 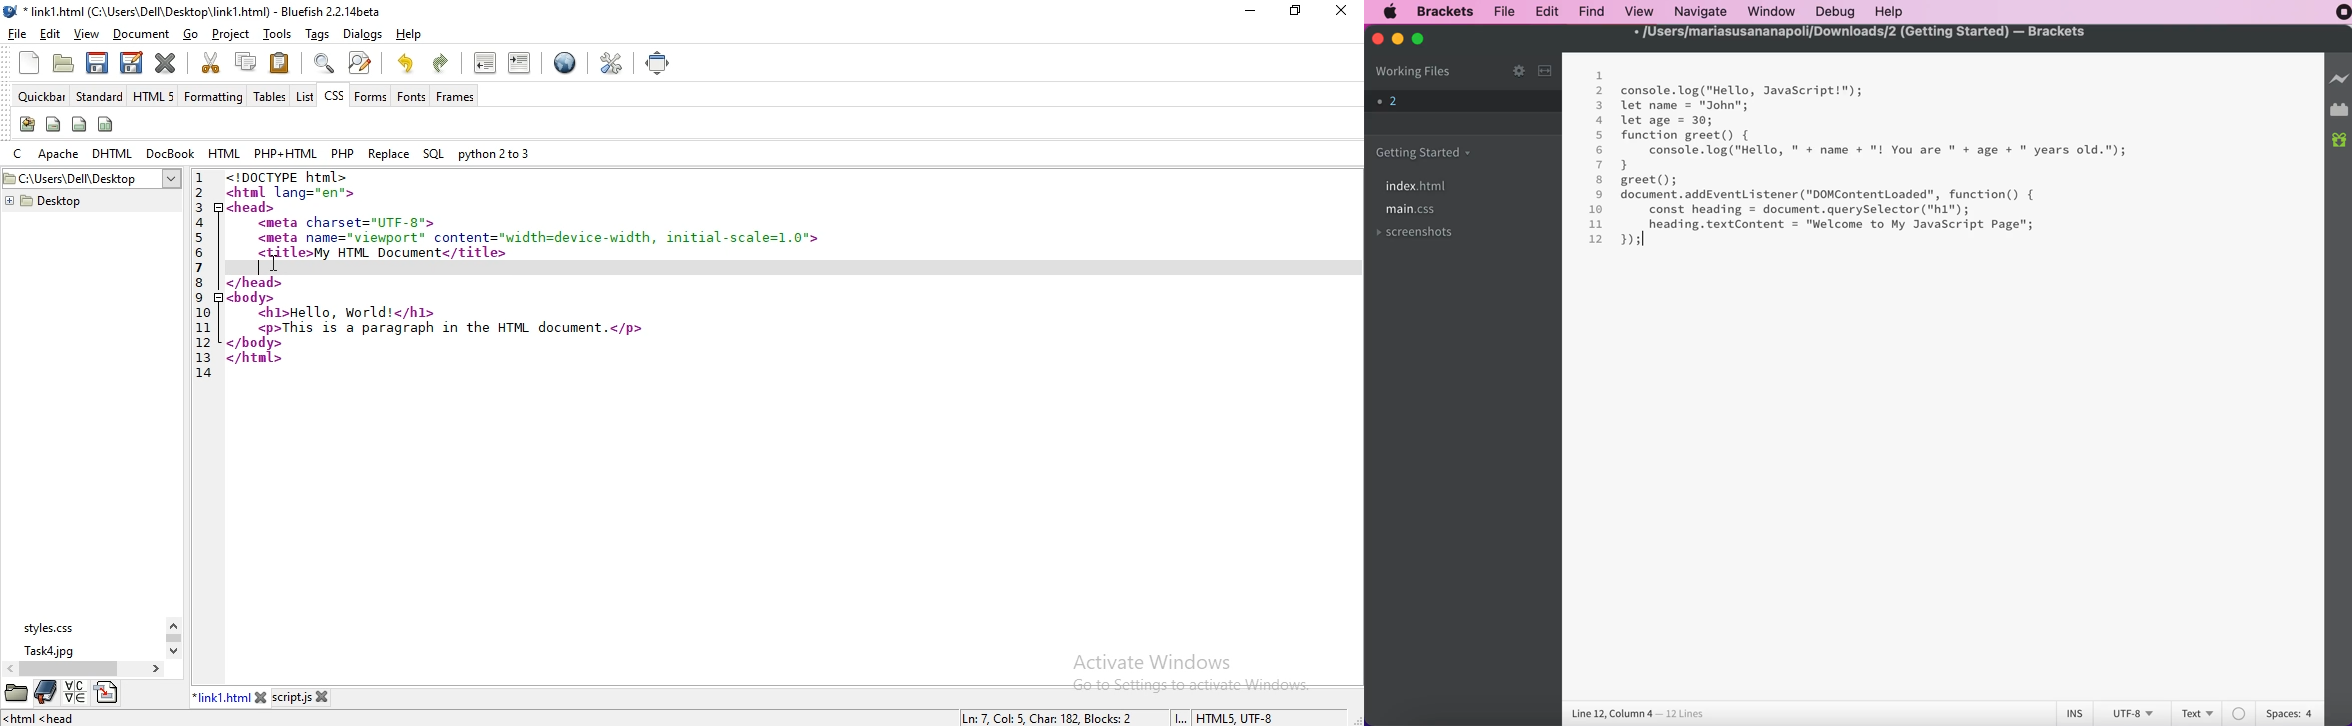 What do you see at coordinates (188, 33) in the screenshot?
I see `go` at bounding box center [188, 33].